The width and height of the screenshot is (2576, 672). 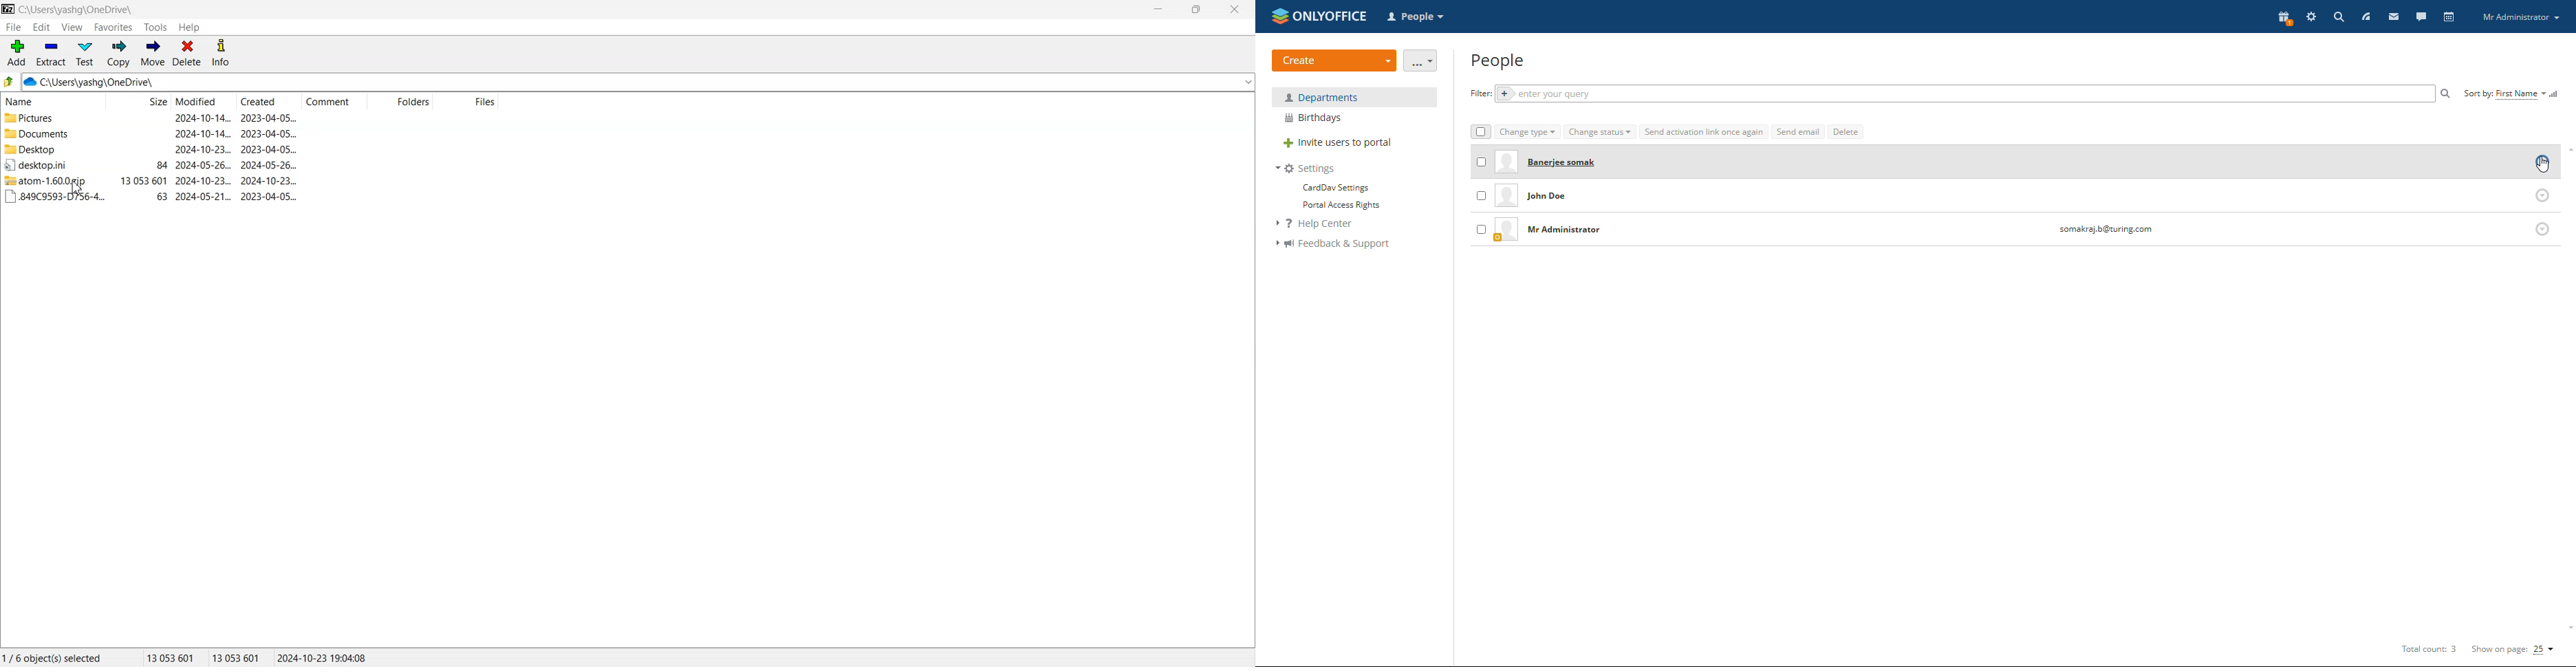 What do you see at coordinates (204, 197) in the screenshot?
I see `2024-05-21` at bounding box center [204, 197].